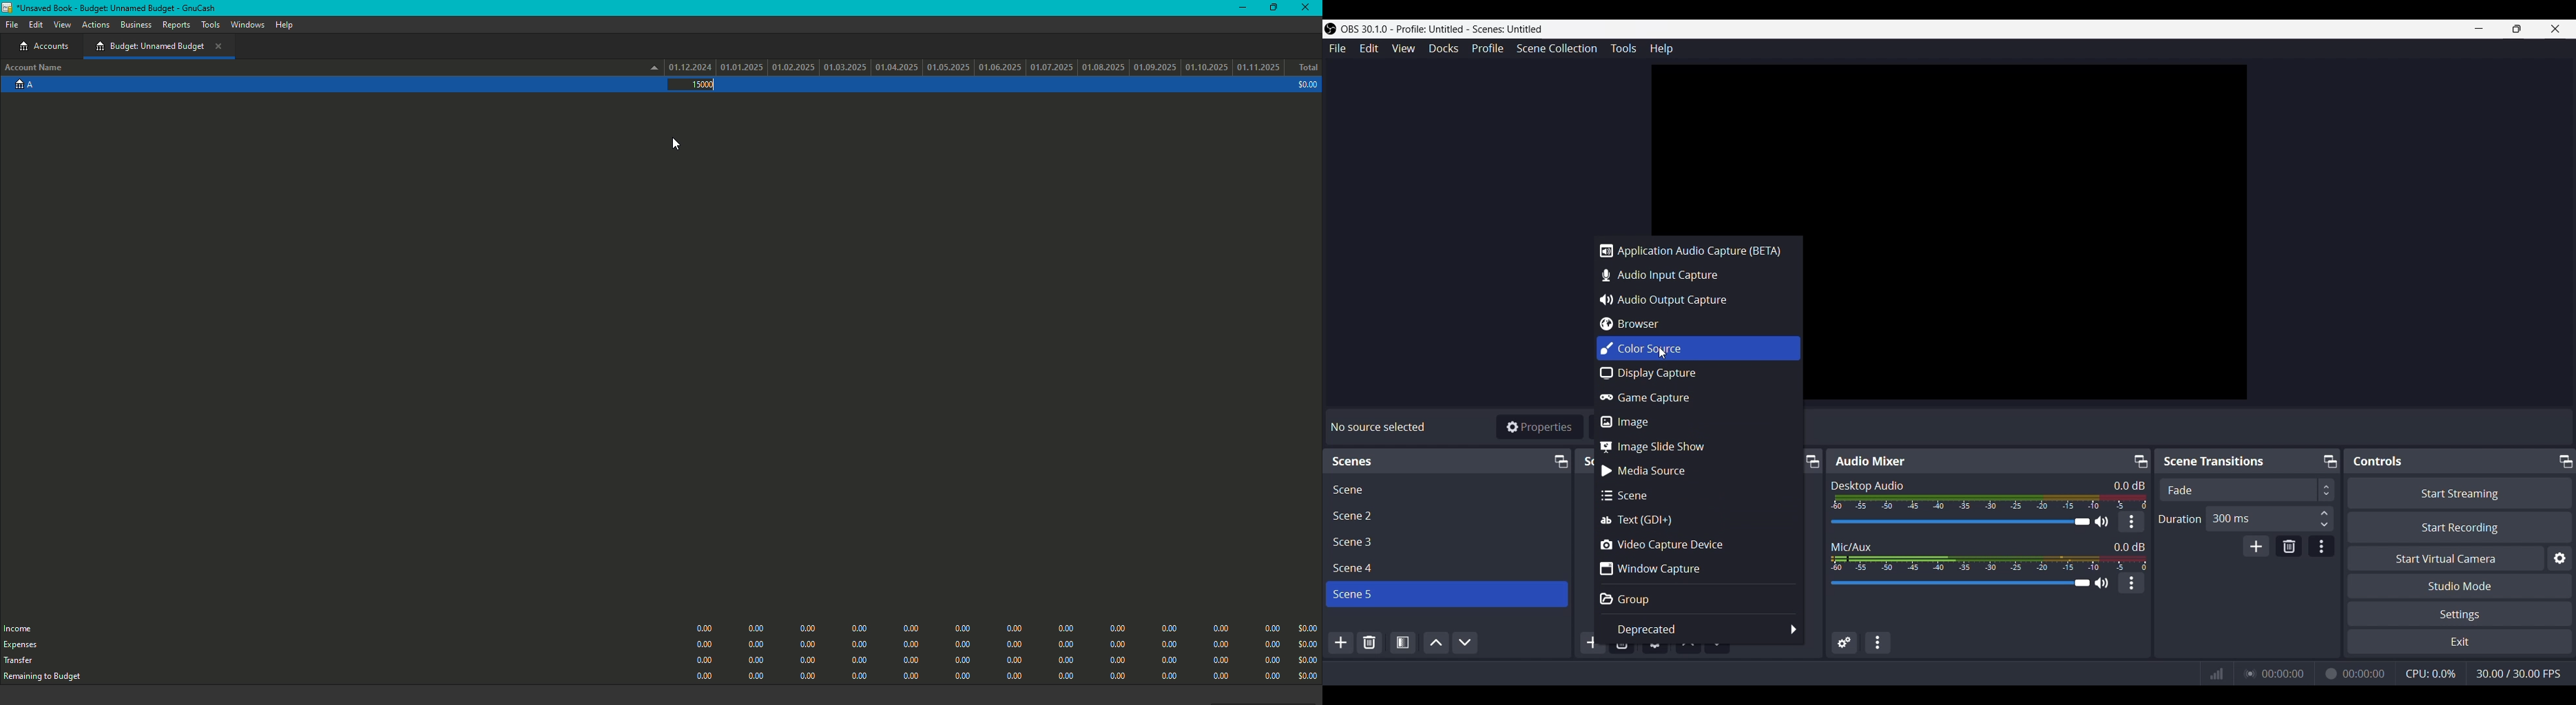  Describe the element at coordinates (1697, 470) in the screenshot. I see `Media source` at that location.